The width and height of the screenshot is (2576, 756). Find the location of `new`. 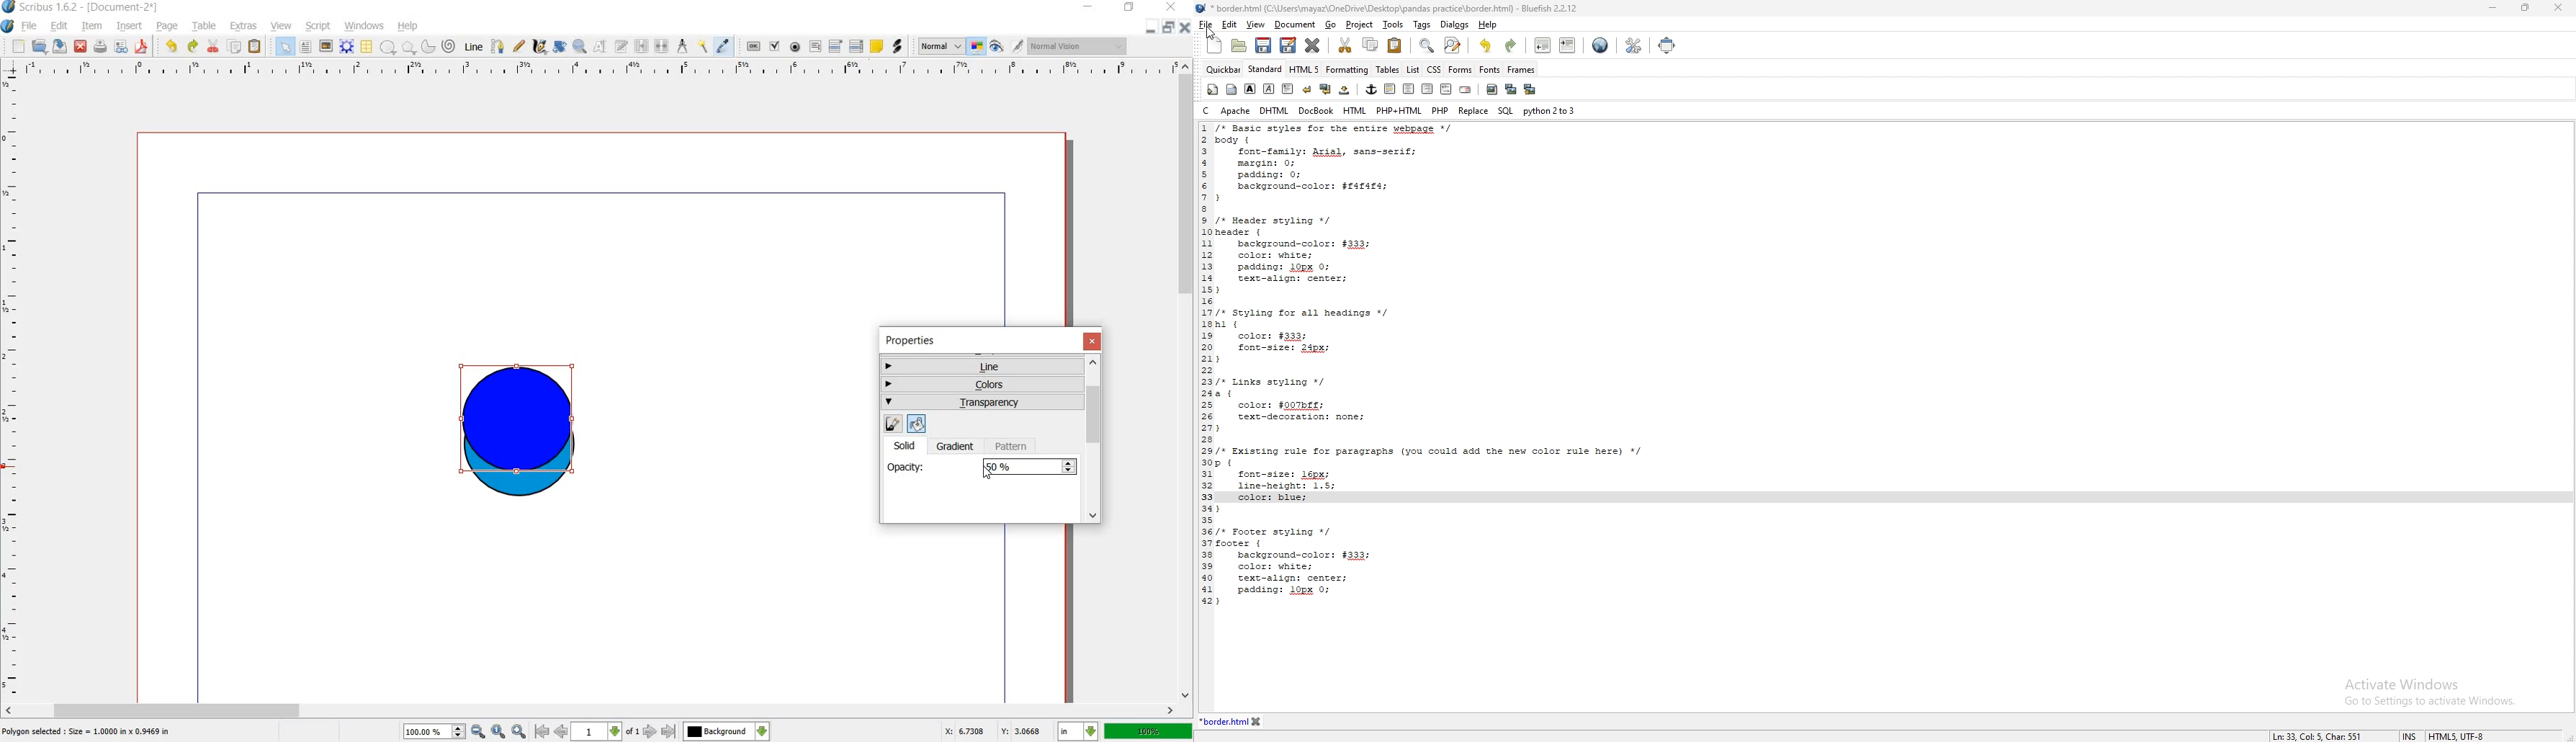

new is located at coordinates (1210, 50).